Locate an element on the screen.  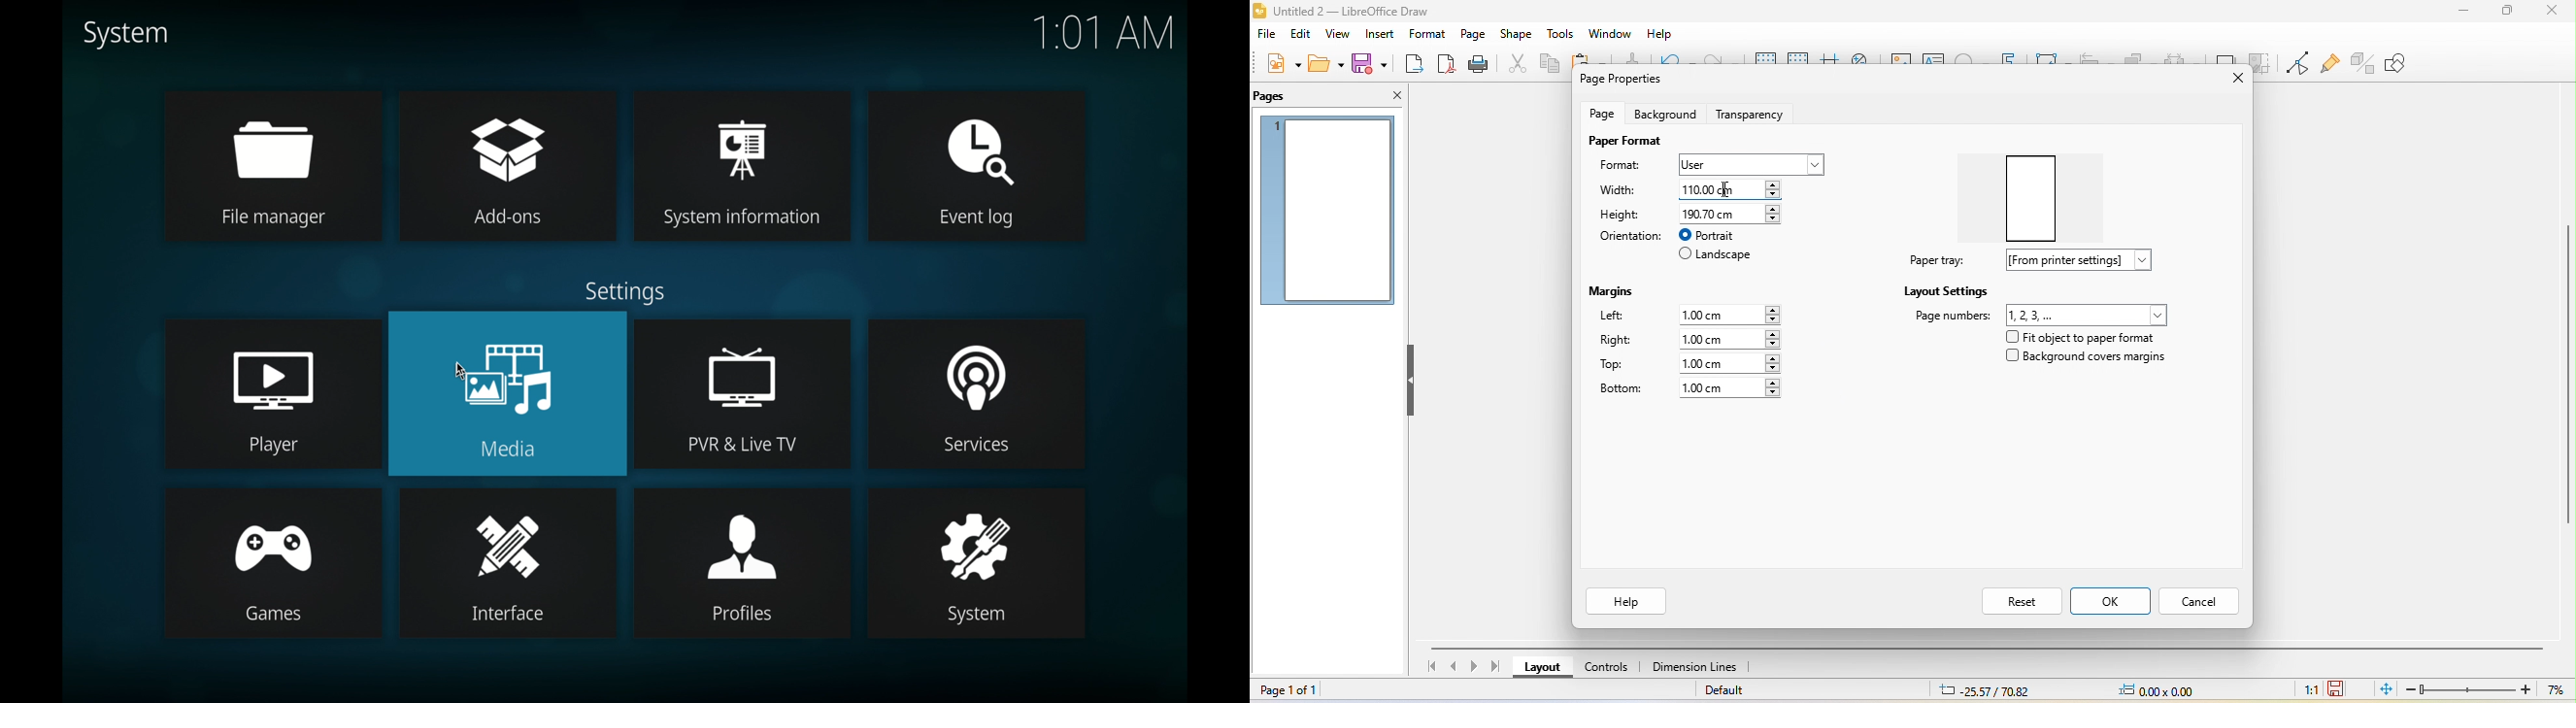
save is located at coordinates (1373, 62).